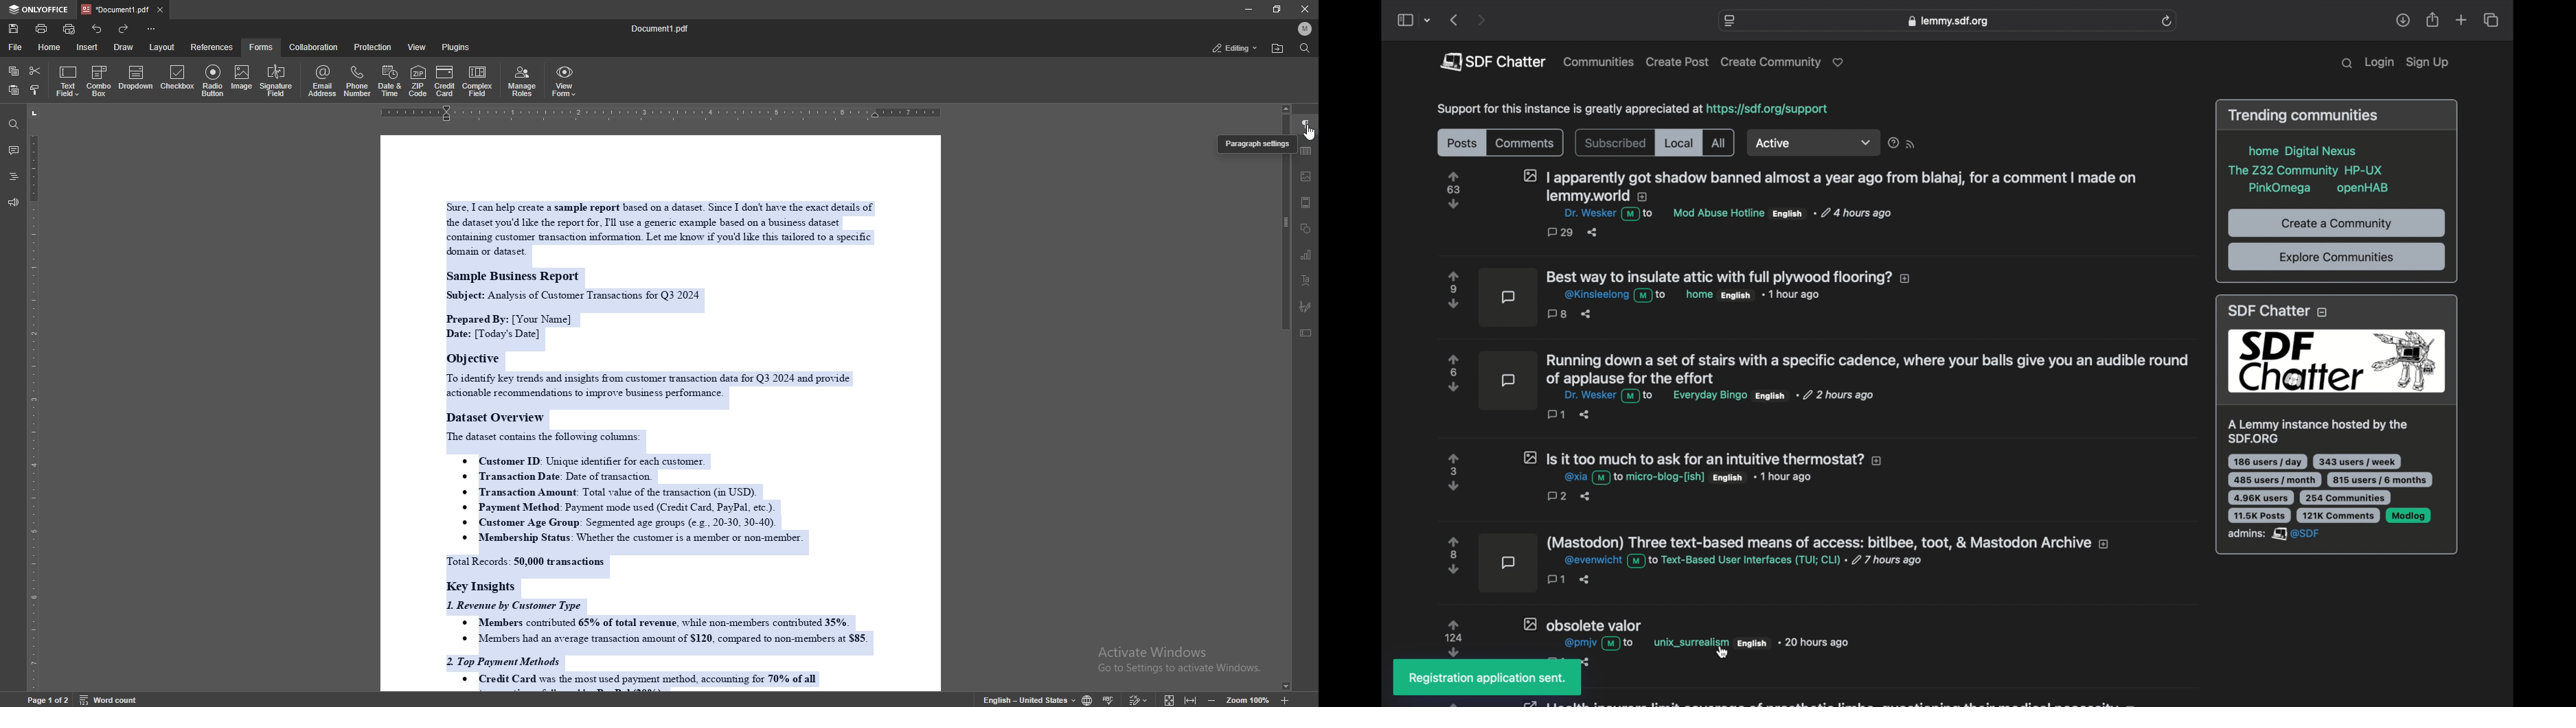 The image size is (2576, 728). What do you see at coordinates (418, 80) in the screenshot?
I see `zip code` at bounding box center [418, 80].